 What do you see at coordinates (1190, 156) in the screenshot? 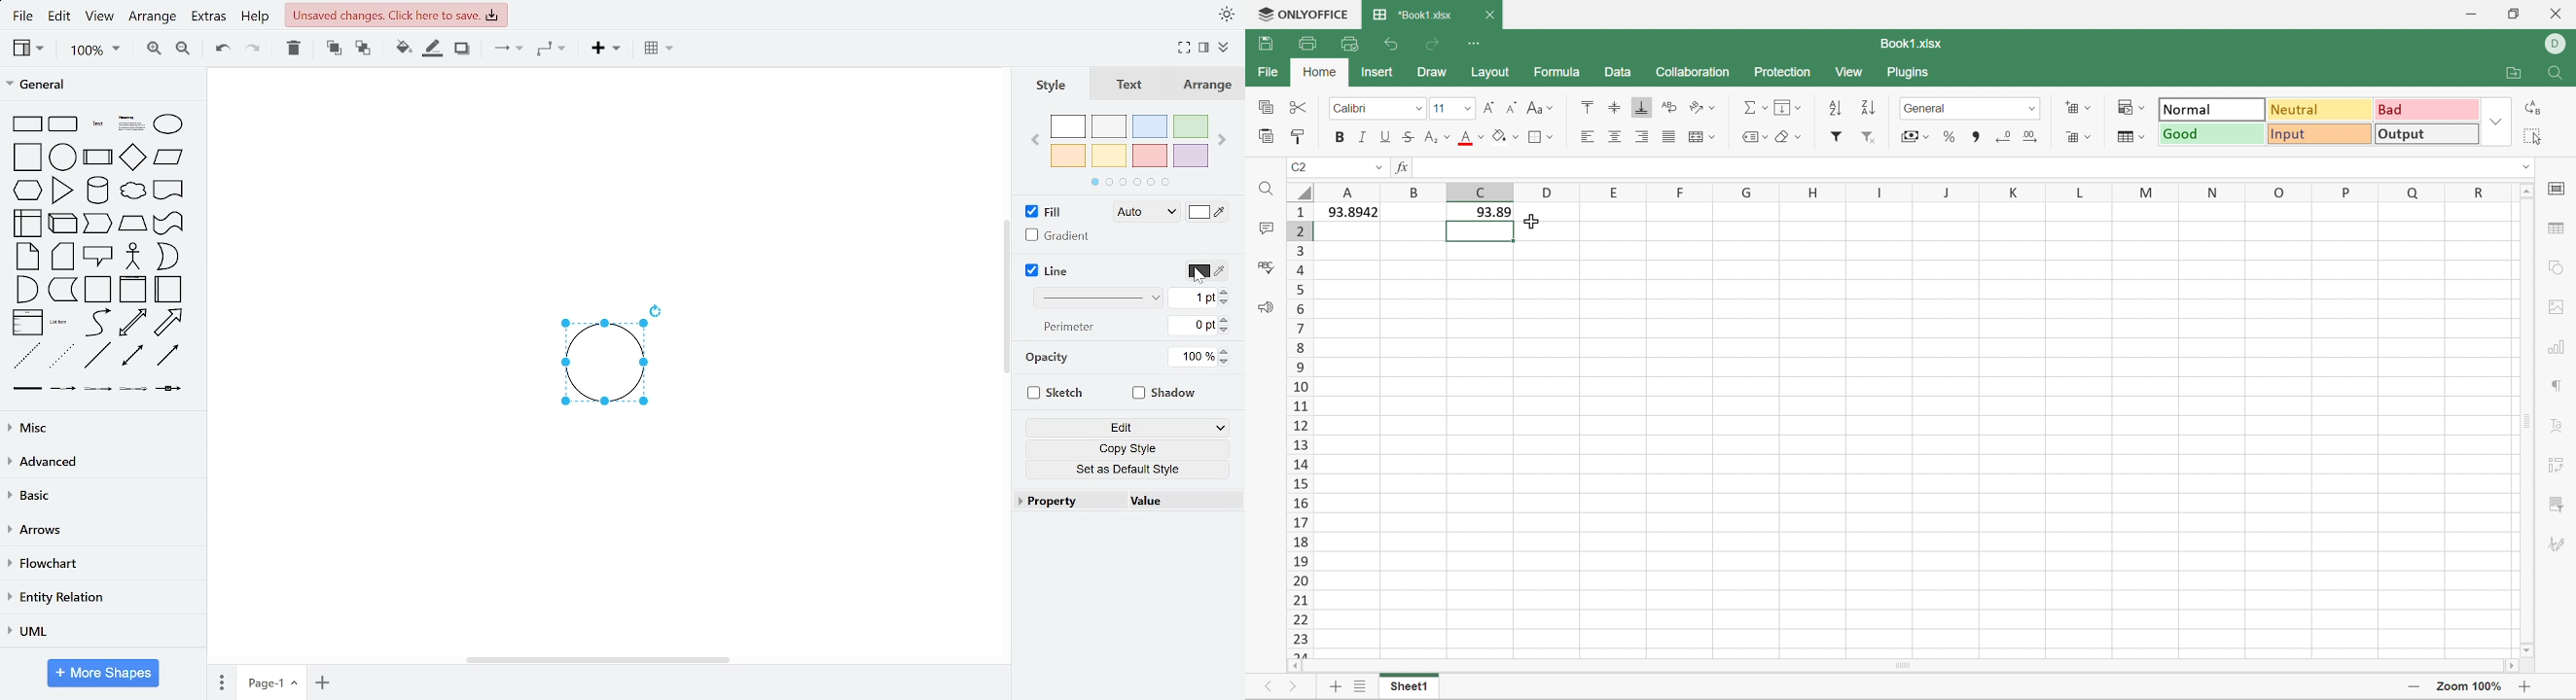
I see `violet` at bounding box center [1190, 156].